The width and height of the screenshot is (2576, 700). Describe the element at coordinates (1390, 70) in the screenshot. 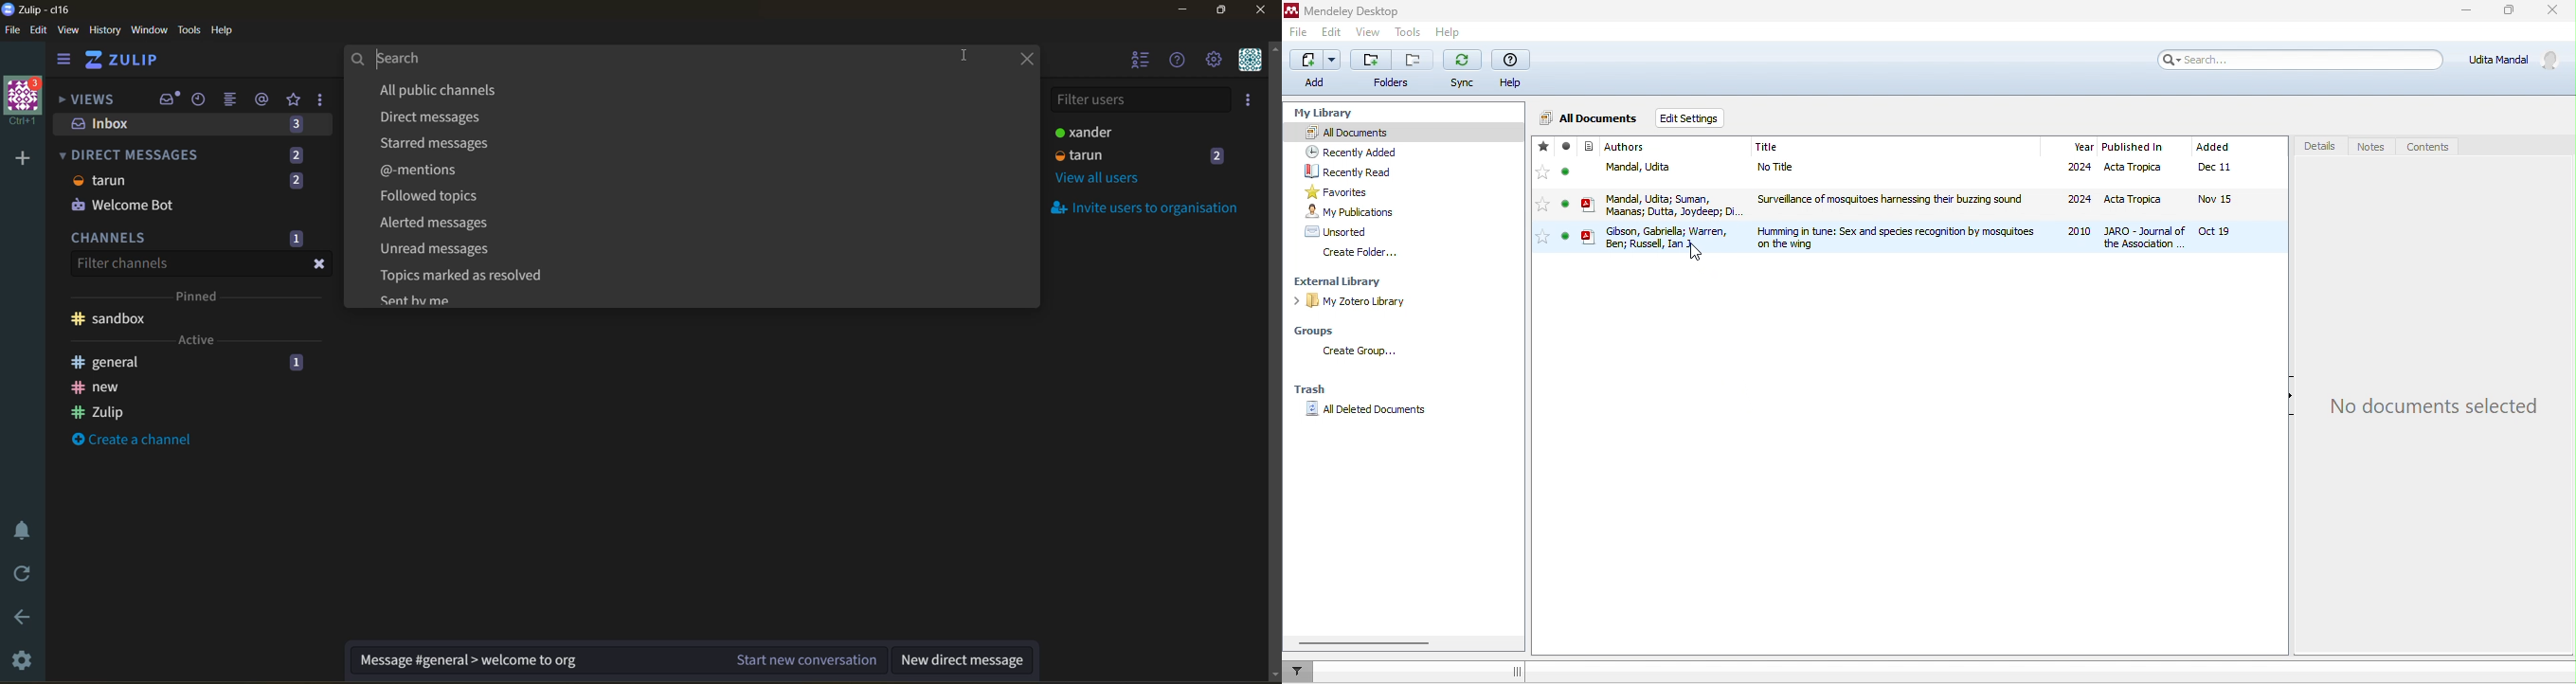

I see `folders` at that location.